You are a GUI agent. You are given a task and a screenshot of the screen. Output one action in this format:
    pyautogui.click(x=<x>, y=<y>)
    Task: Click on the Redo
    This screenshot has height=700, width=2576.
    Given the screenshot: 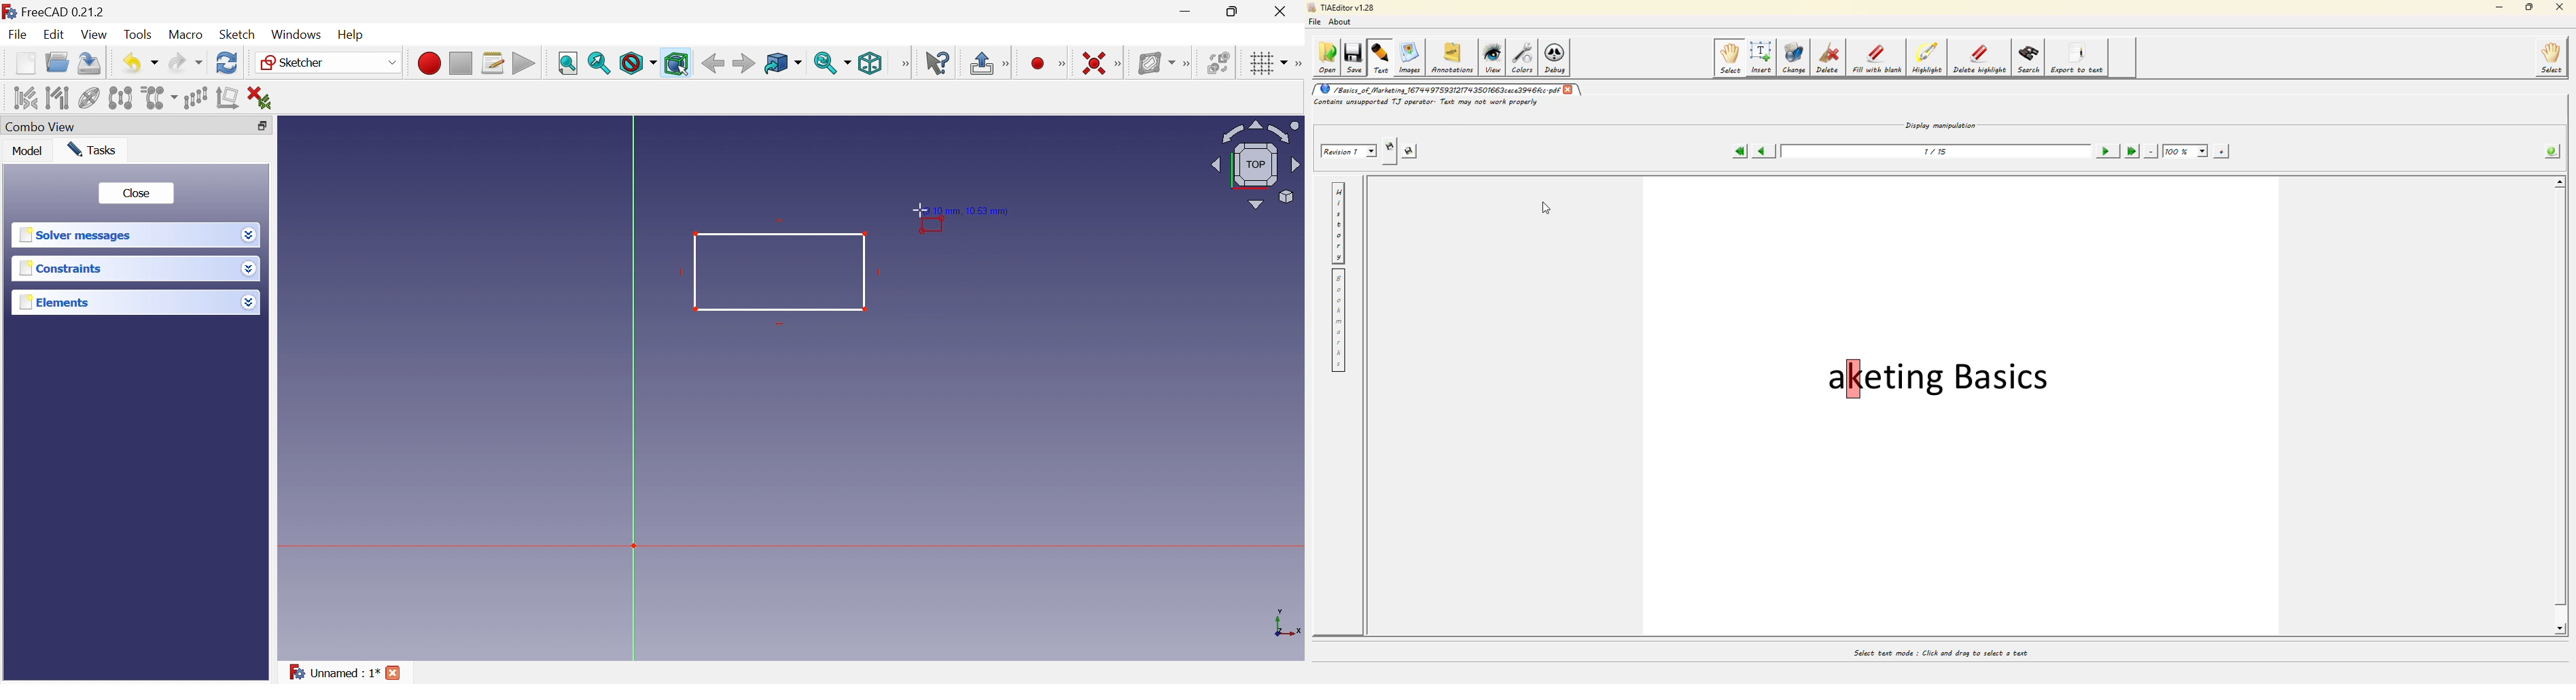 What is the action you would take?
    pyautogui.click(x=183, y=63)
    